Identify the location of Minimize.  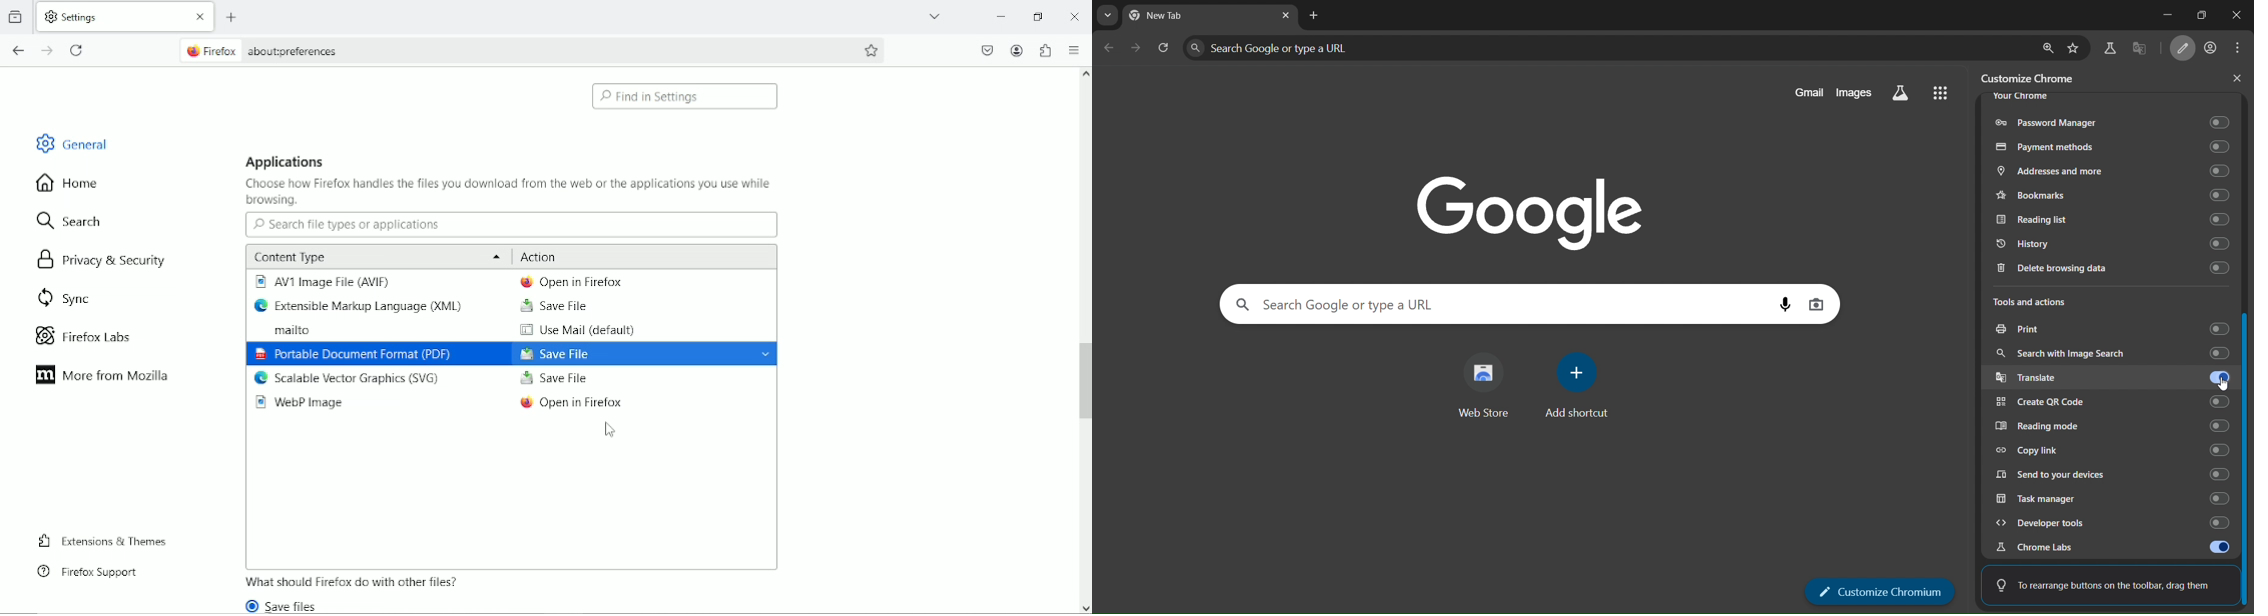
(1003, 17).